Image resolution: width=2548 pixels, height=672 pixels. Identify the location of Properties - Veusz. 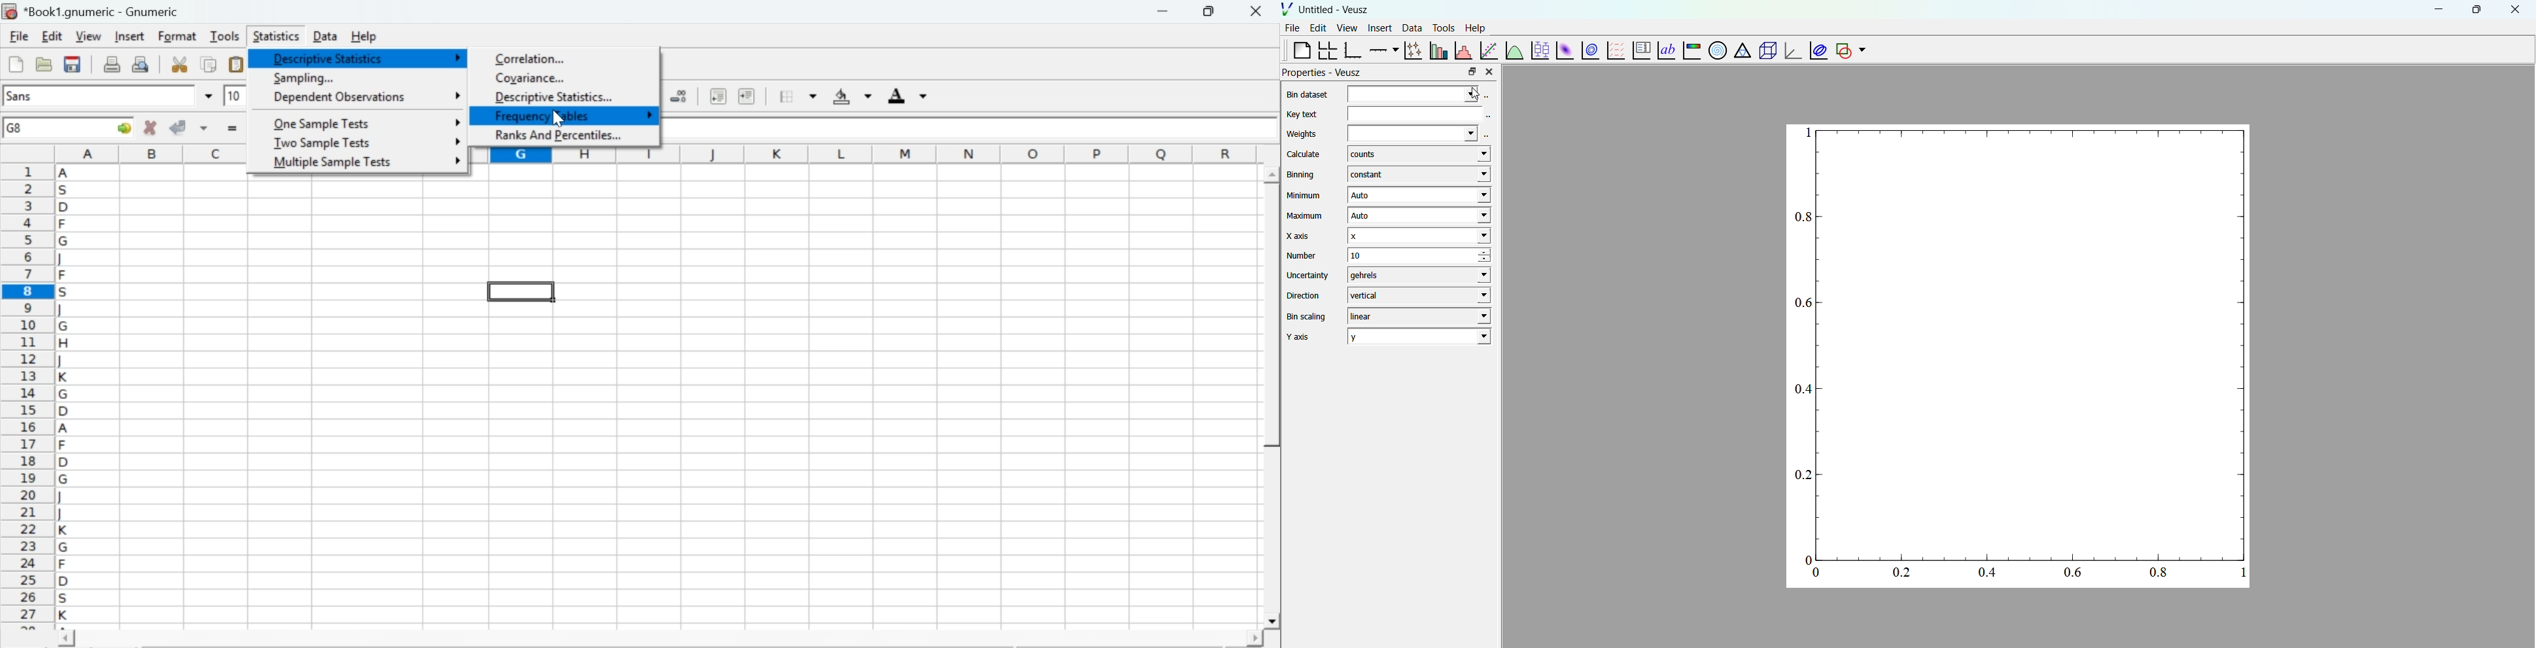
(1323, 73).